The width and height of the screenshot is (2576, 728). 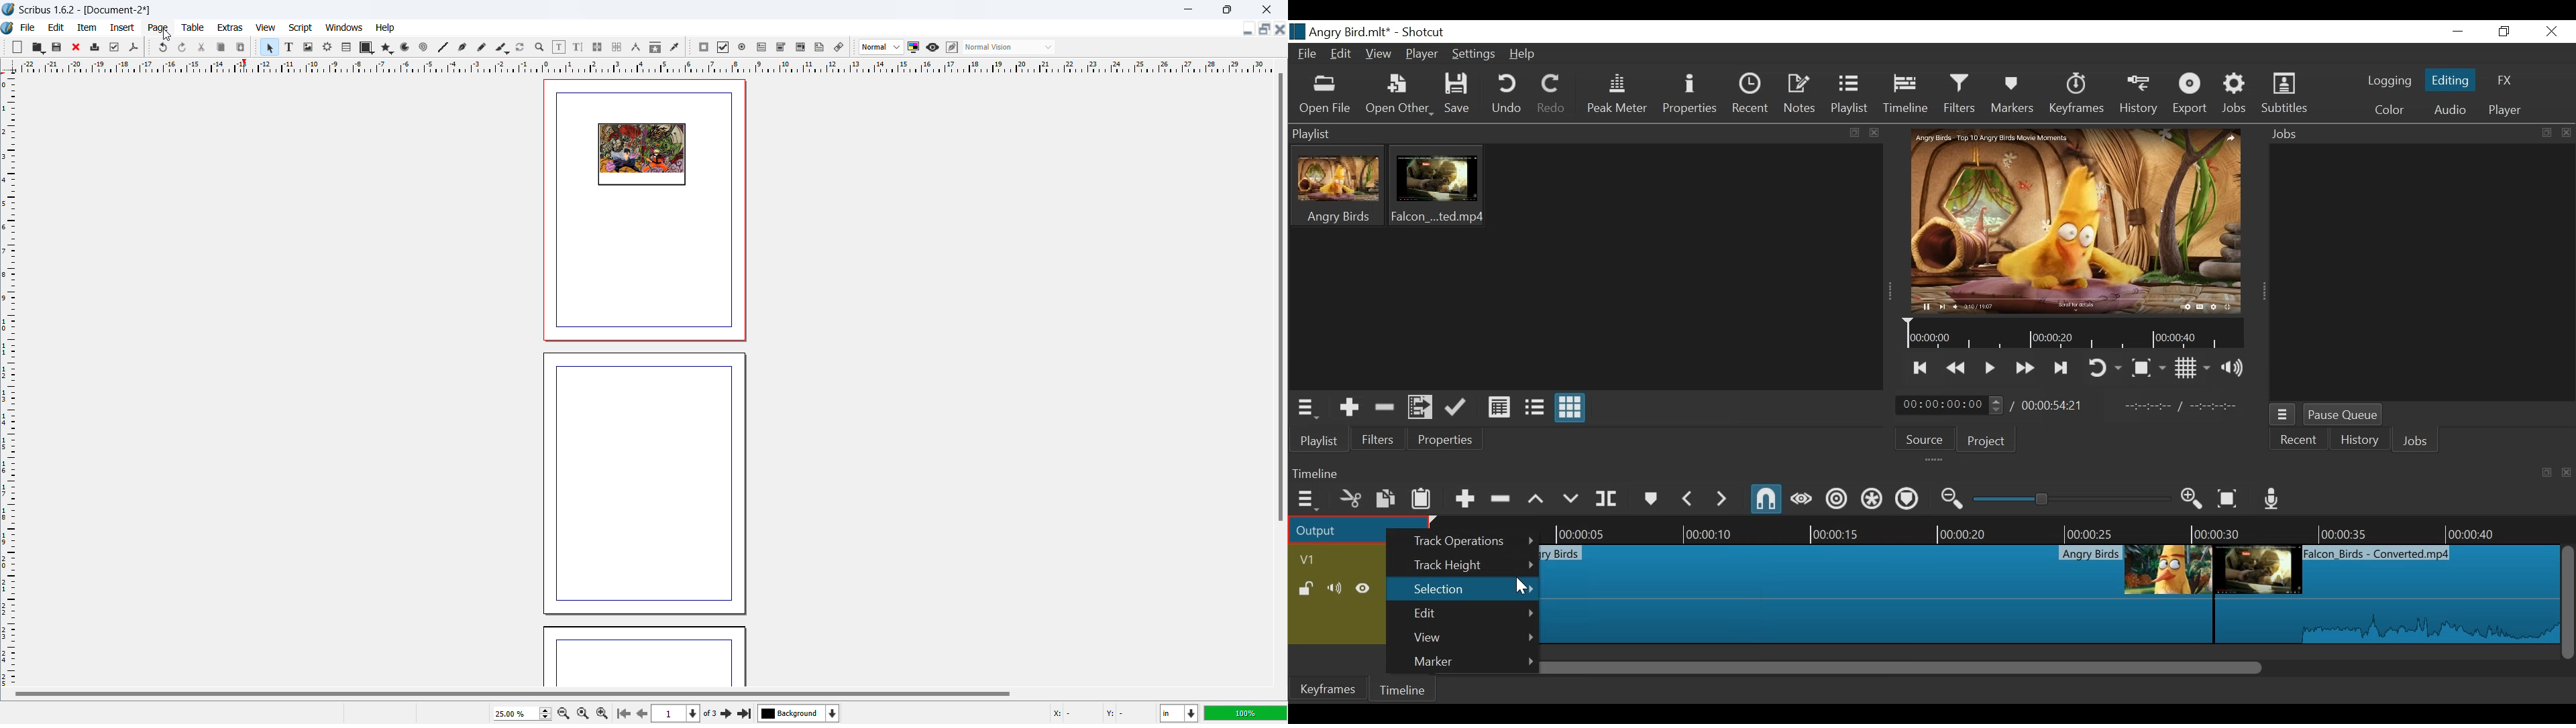 What do you see at coordinates (1533, 407) in the screenshot?
I see `View as files` at bounding box center [1533, 407].